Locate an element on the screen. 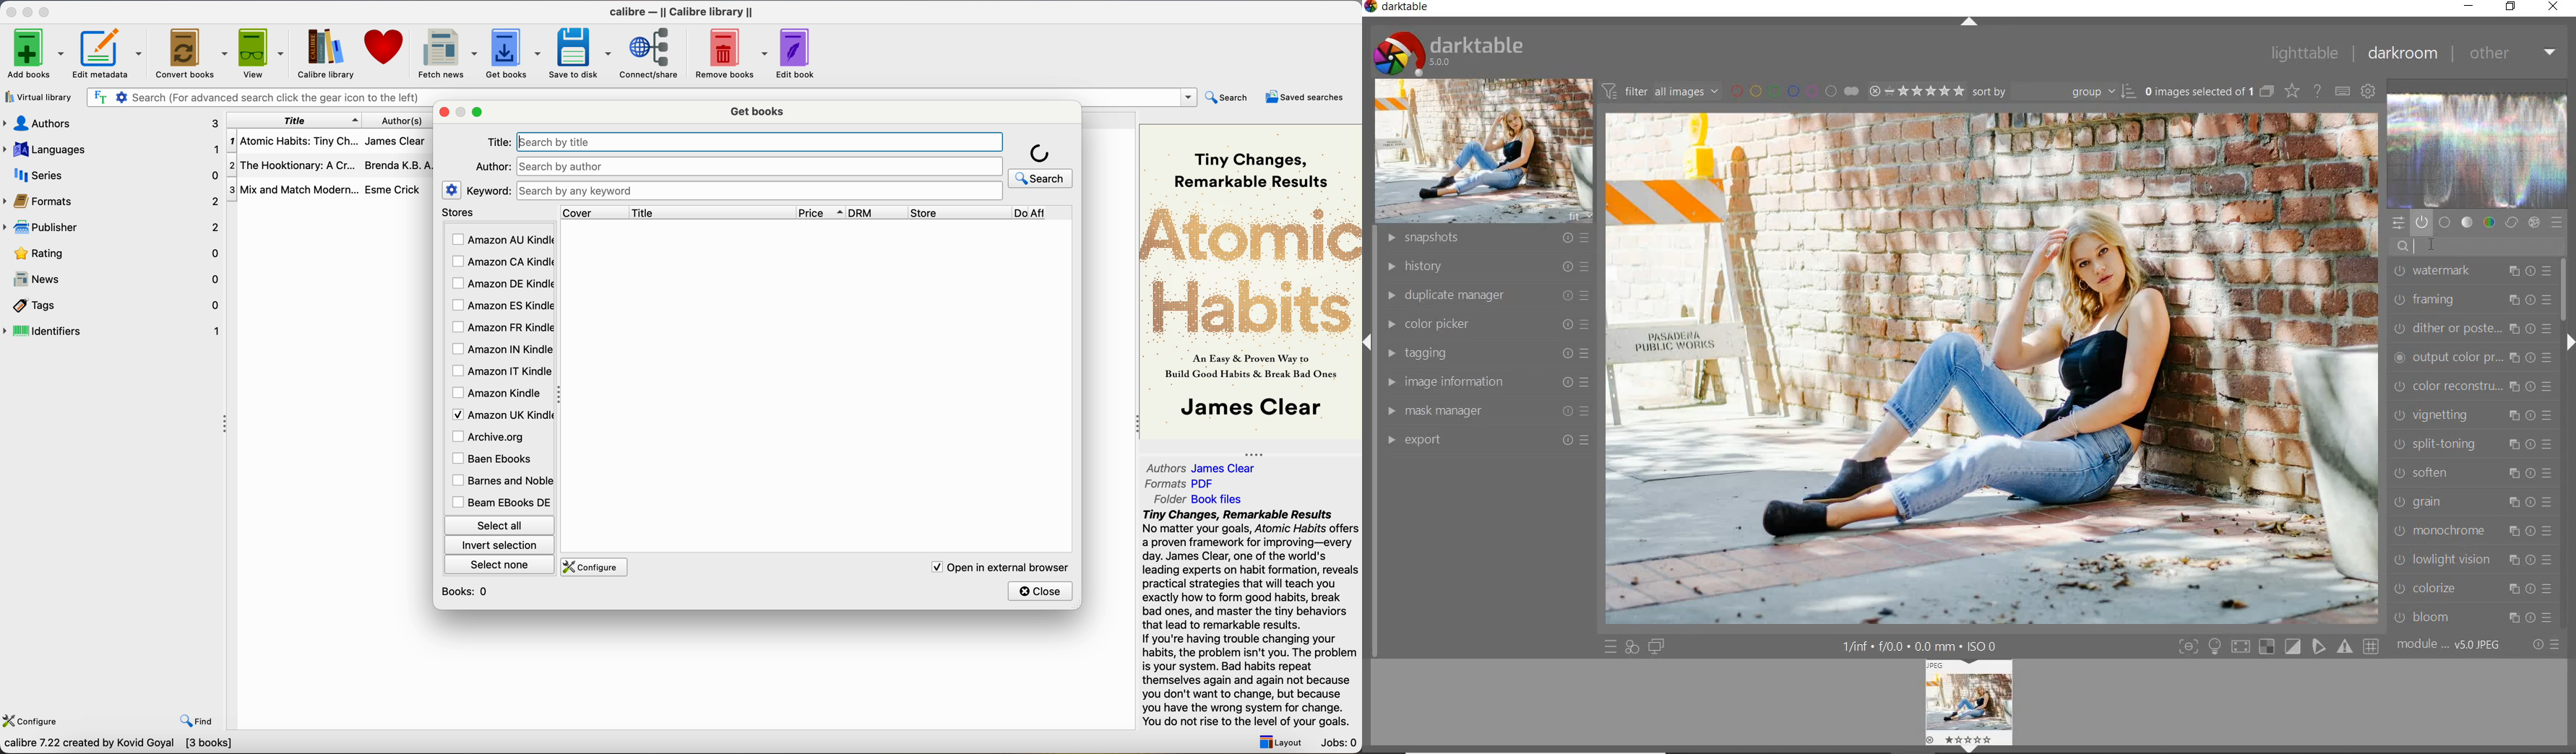 This screenshot has height=756, width=2576. synopsis is located at coordinates (1253, 619).